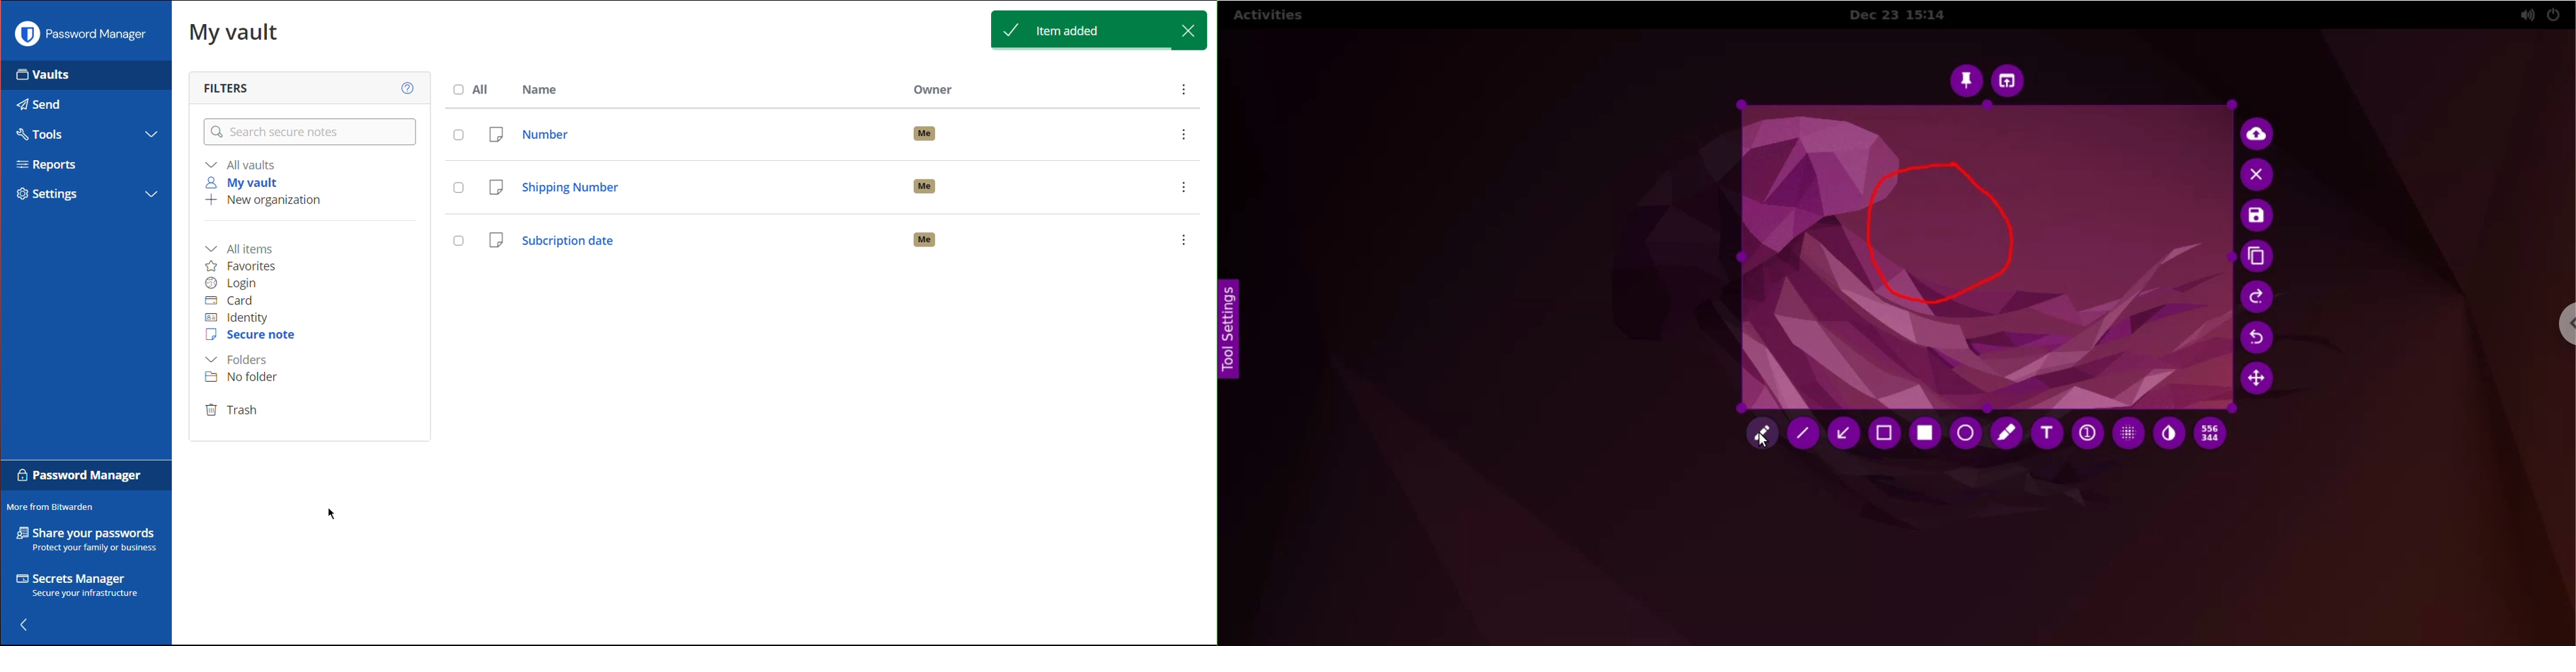 The height and width of the screenshot is (672, 2576). What do you see at coordinates (2260, 338) in the screenshot?
I see `undo` at bounding box center [2260, 338].